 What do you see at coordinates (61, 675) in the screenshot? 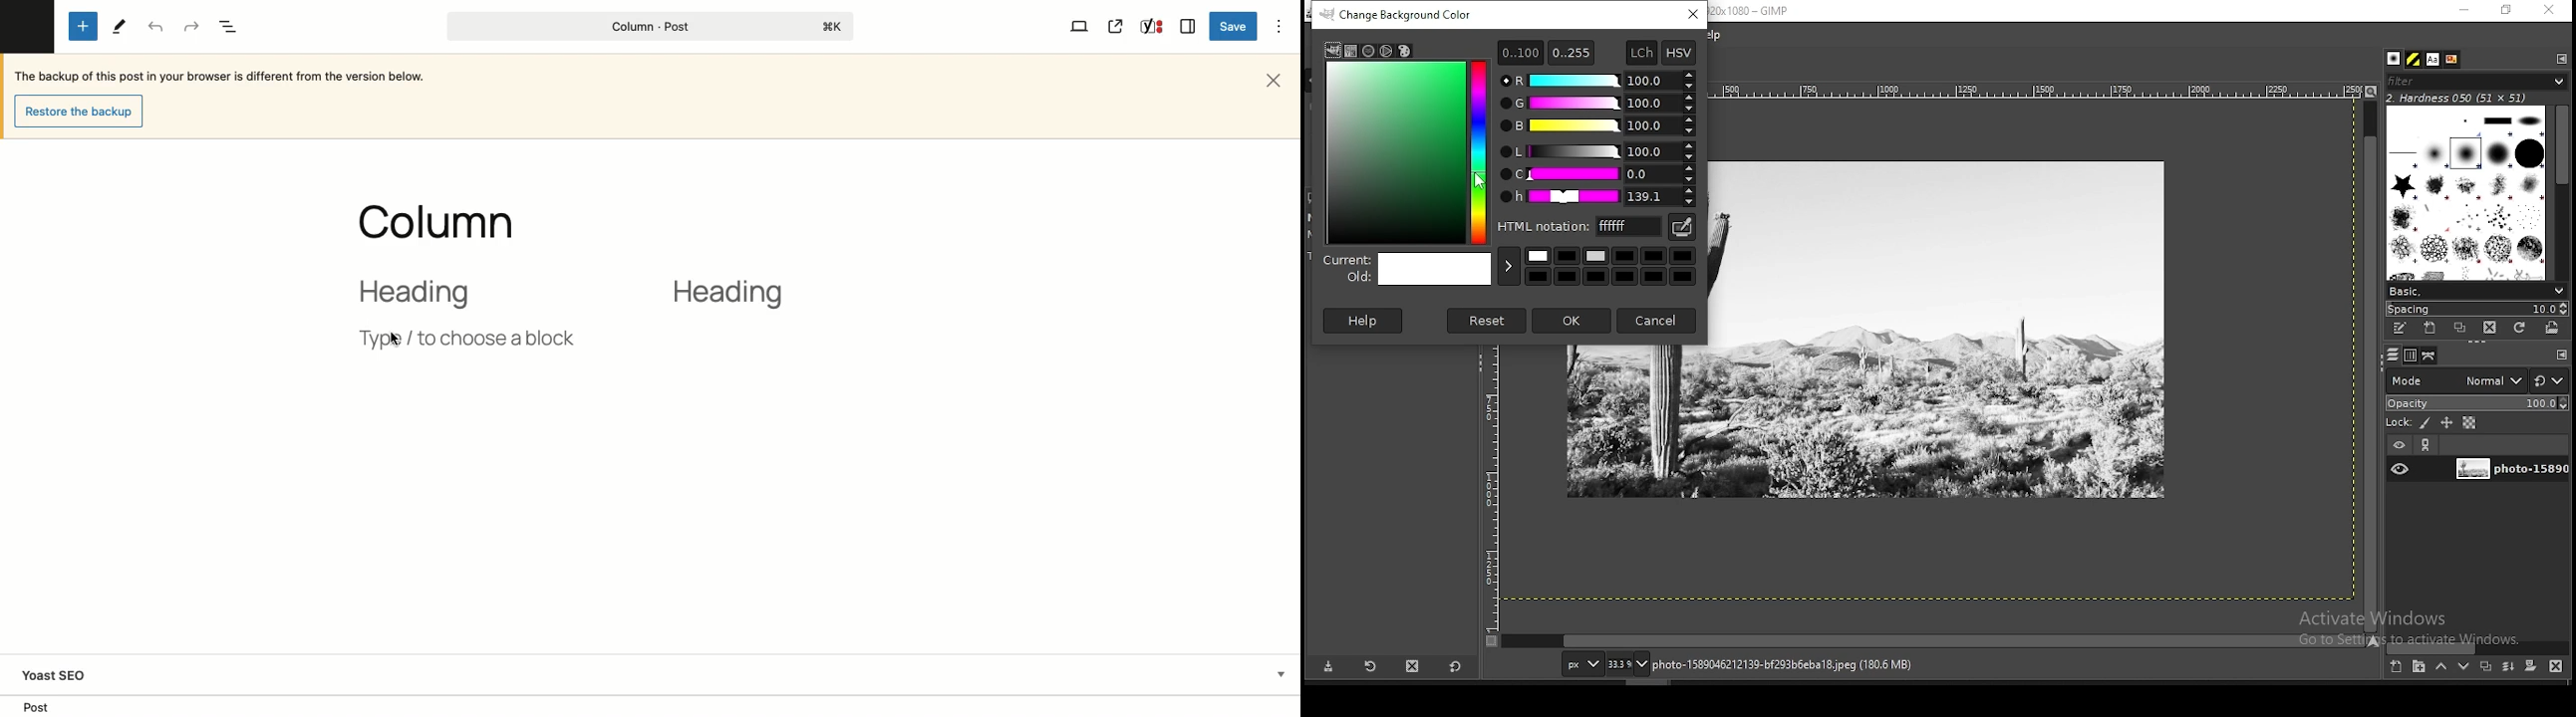
I see `Yoast SEO` at bounding box center [61, 675].